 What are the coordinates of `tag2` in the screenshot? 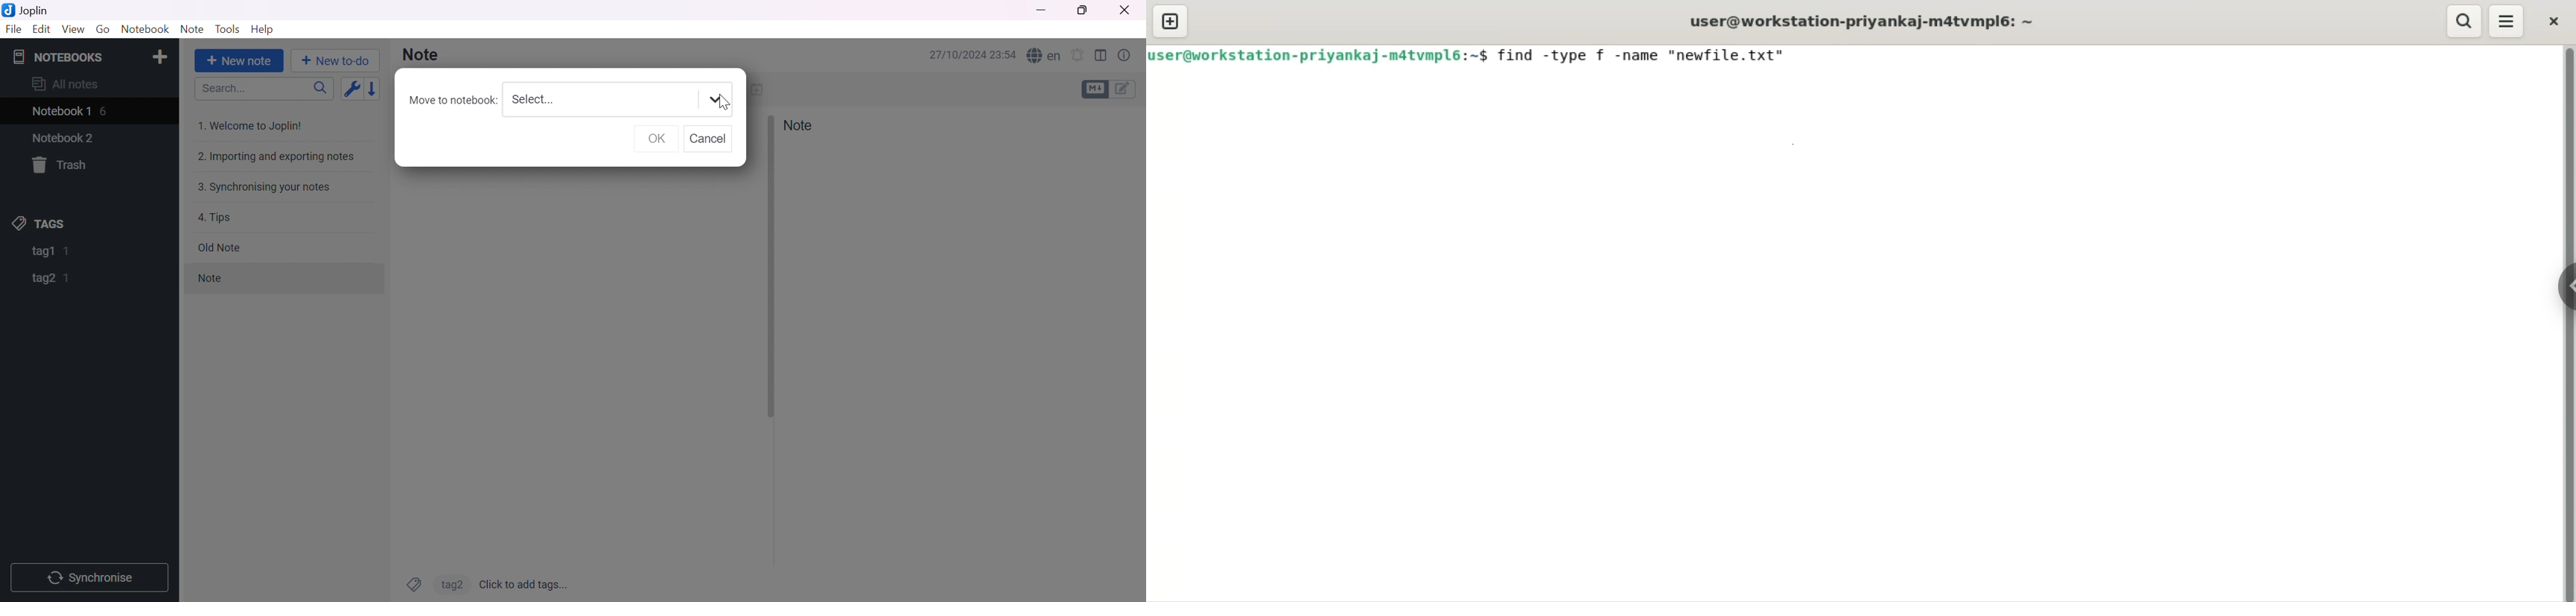 It's located at (451, 583).